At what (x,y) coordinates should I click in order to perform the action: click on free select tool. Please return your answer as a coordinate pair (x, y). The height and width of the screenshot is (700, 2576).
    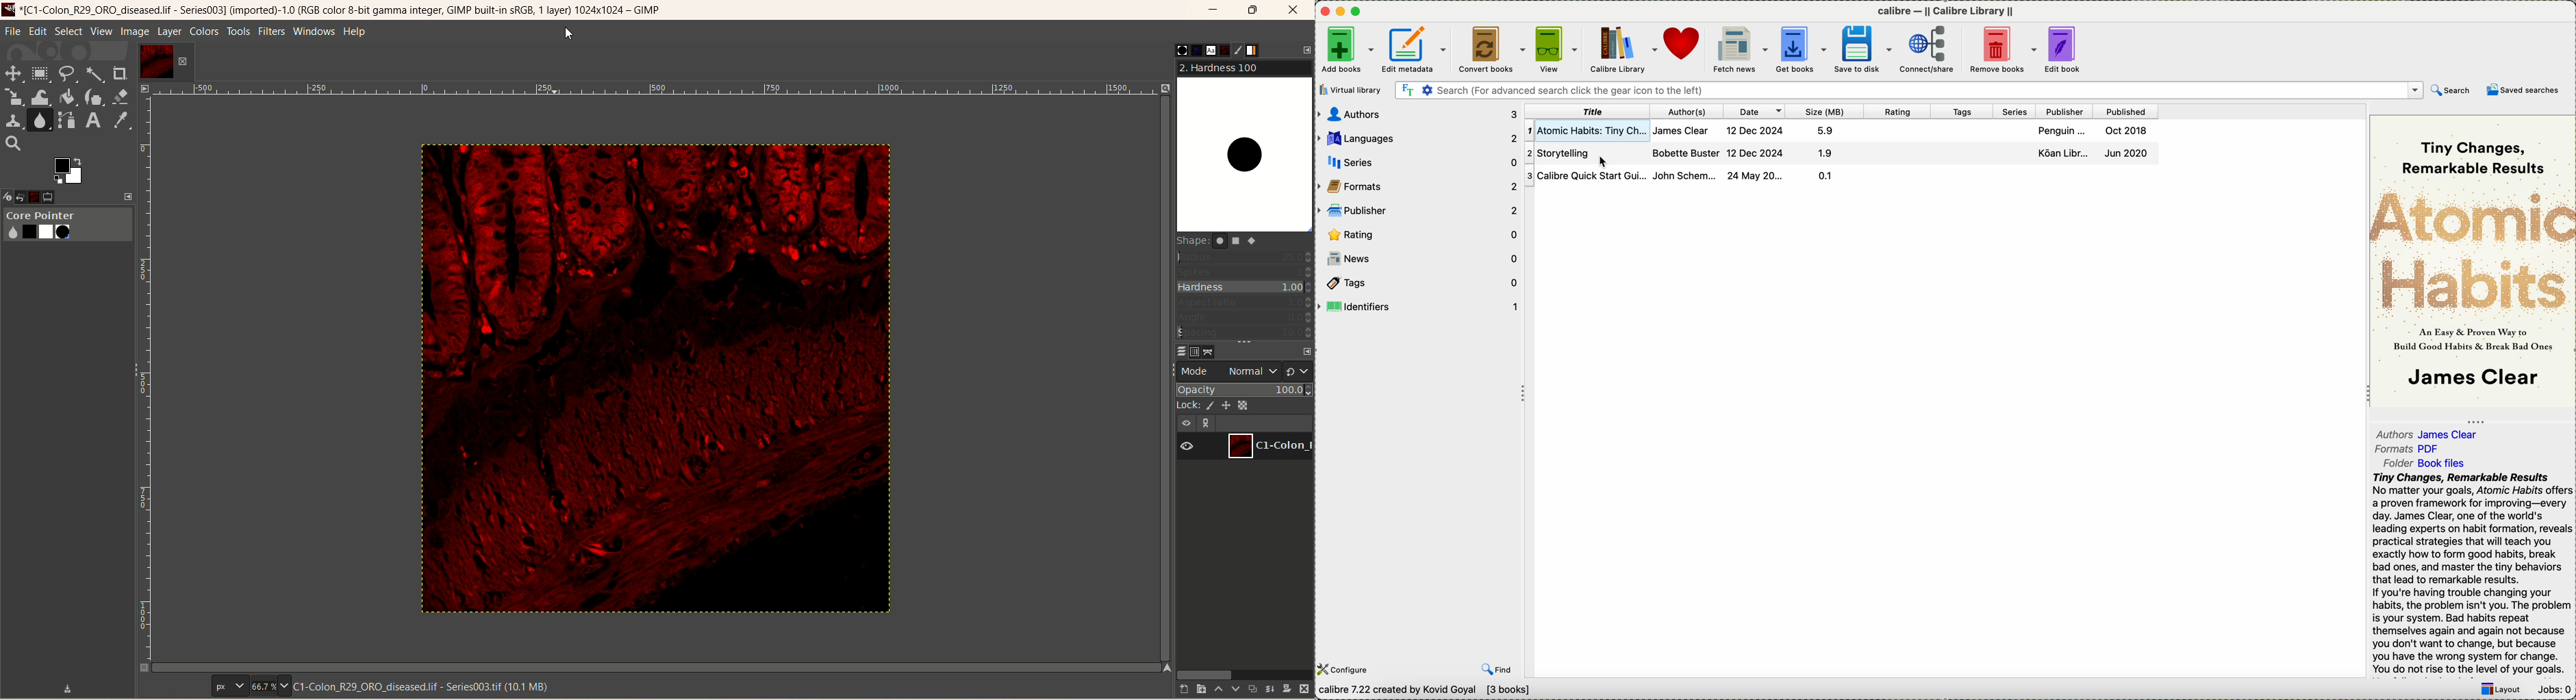
    Looking at the image, I should click on (69, 74).